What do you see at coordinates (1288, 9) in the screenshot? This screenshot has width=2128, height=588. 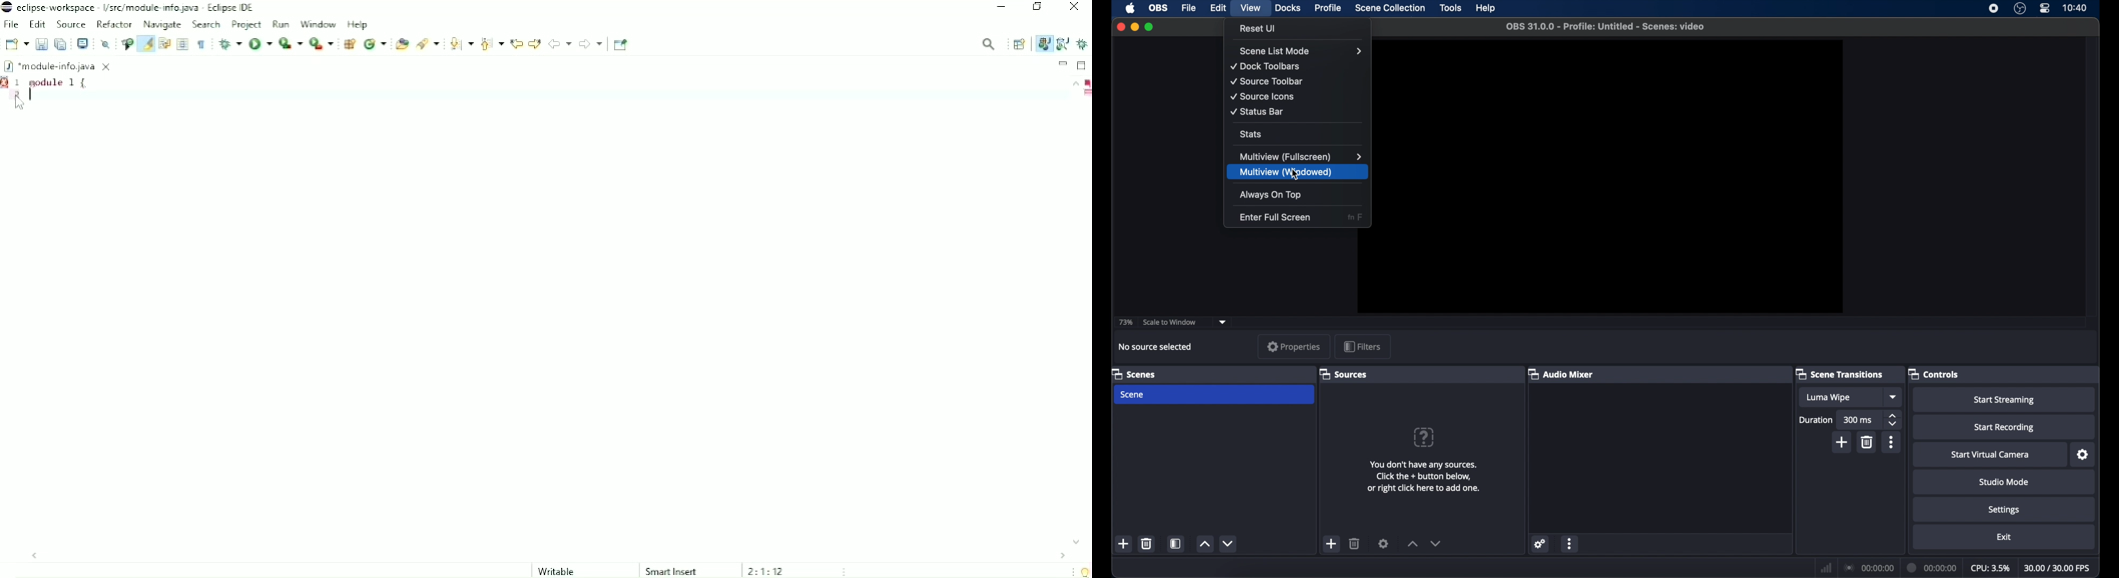 I see `docks` at bounding box center [1288, 9].